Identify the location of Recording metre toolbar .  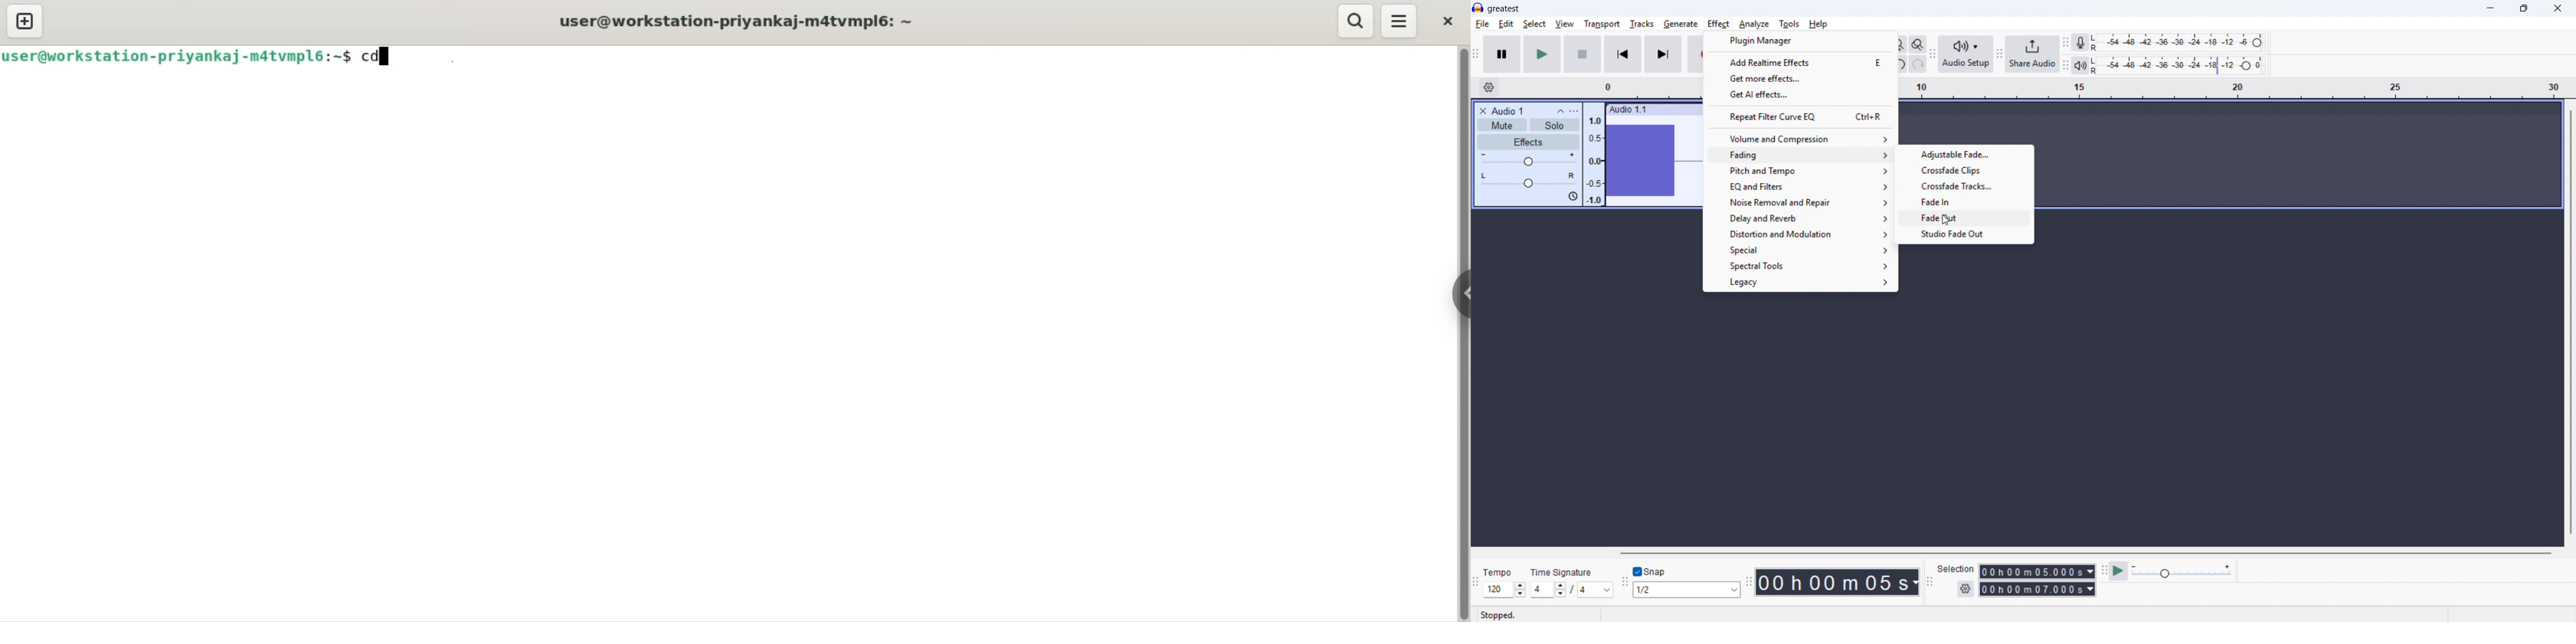
(2066, 43).